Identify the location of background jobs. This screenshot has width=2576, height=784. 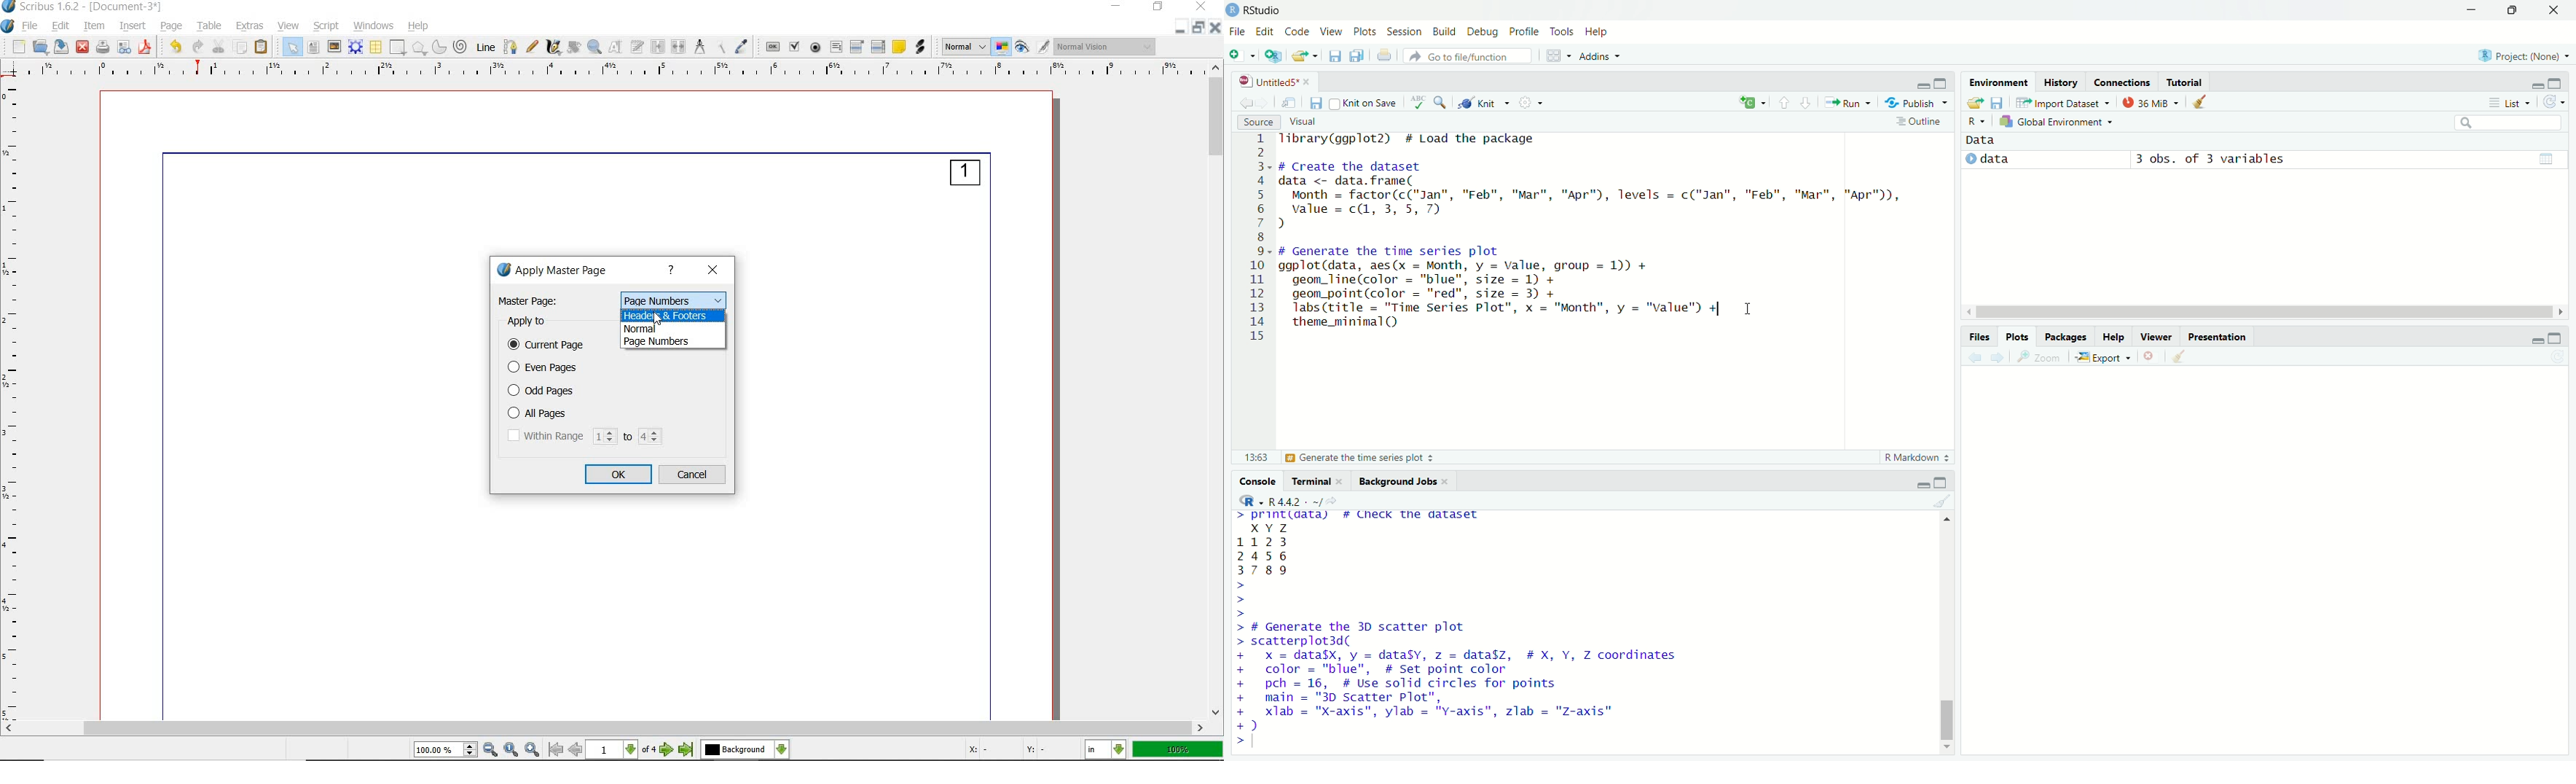
(1396, 480).